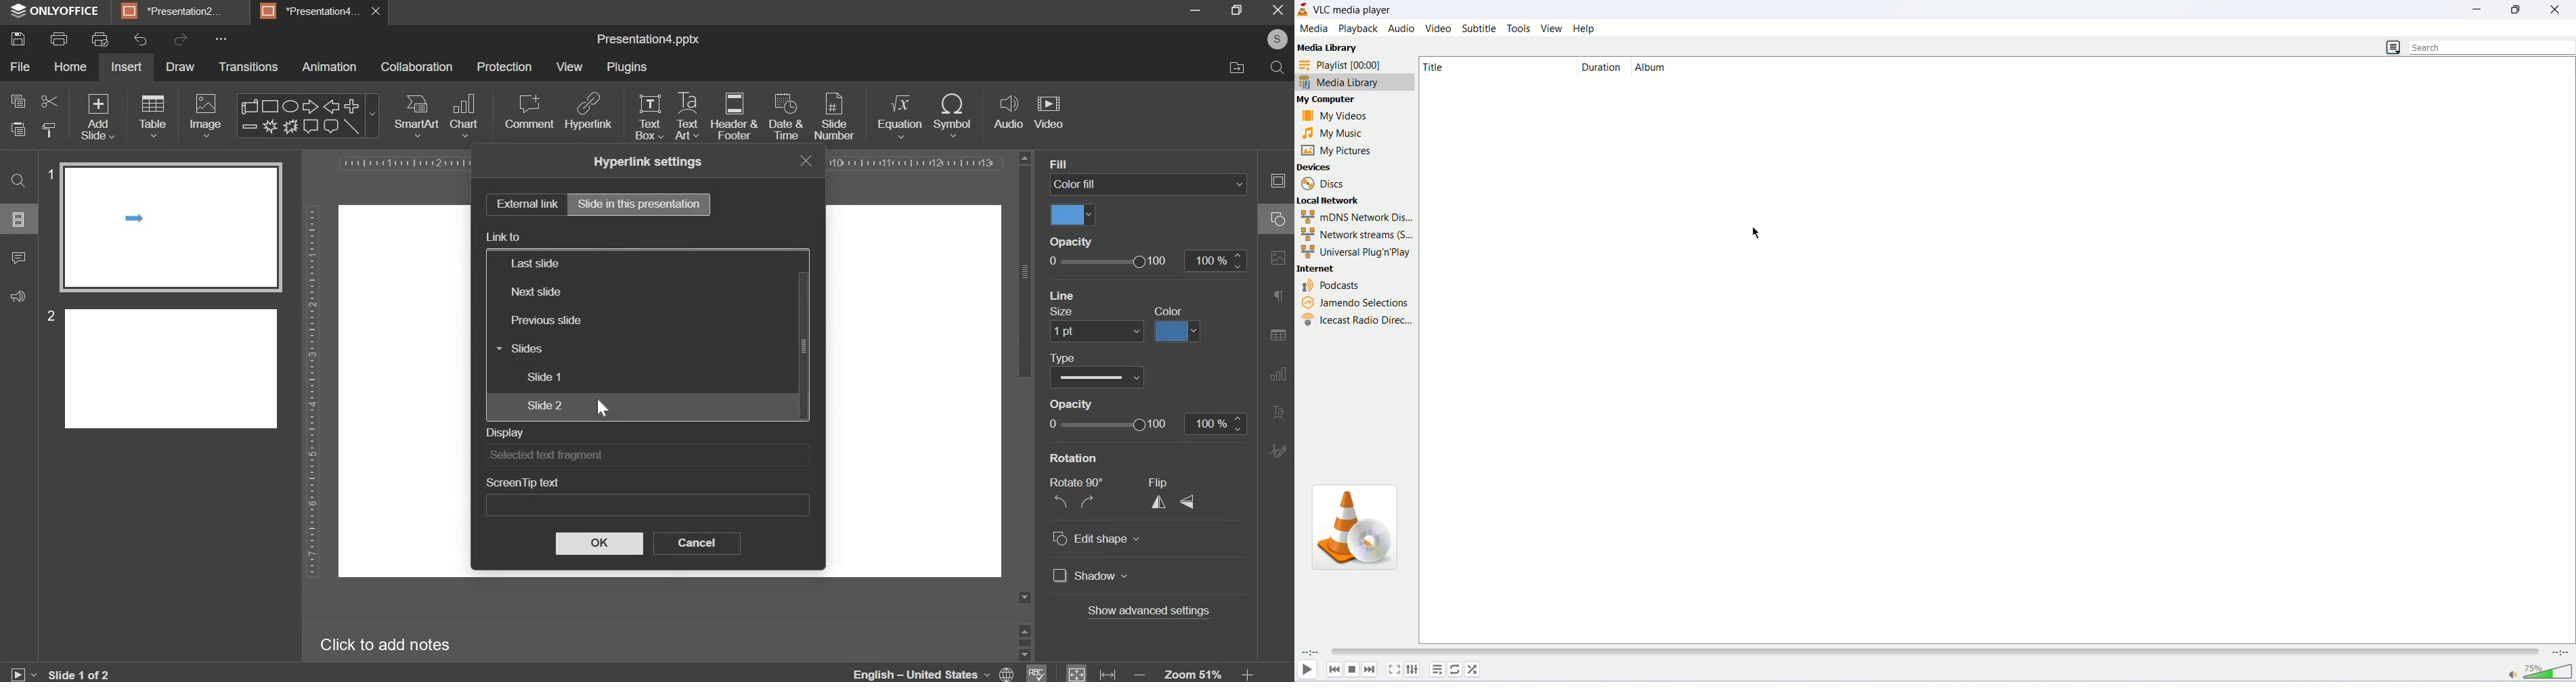  I want to click on cursor, so click(1752, 234).